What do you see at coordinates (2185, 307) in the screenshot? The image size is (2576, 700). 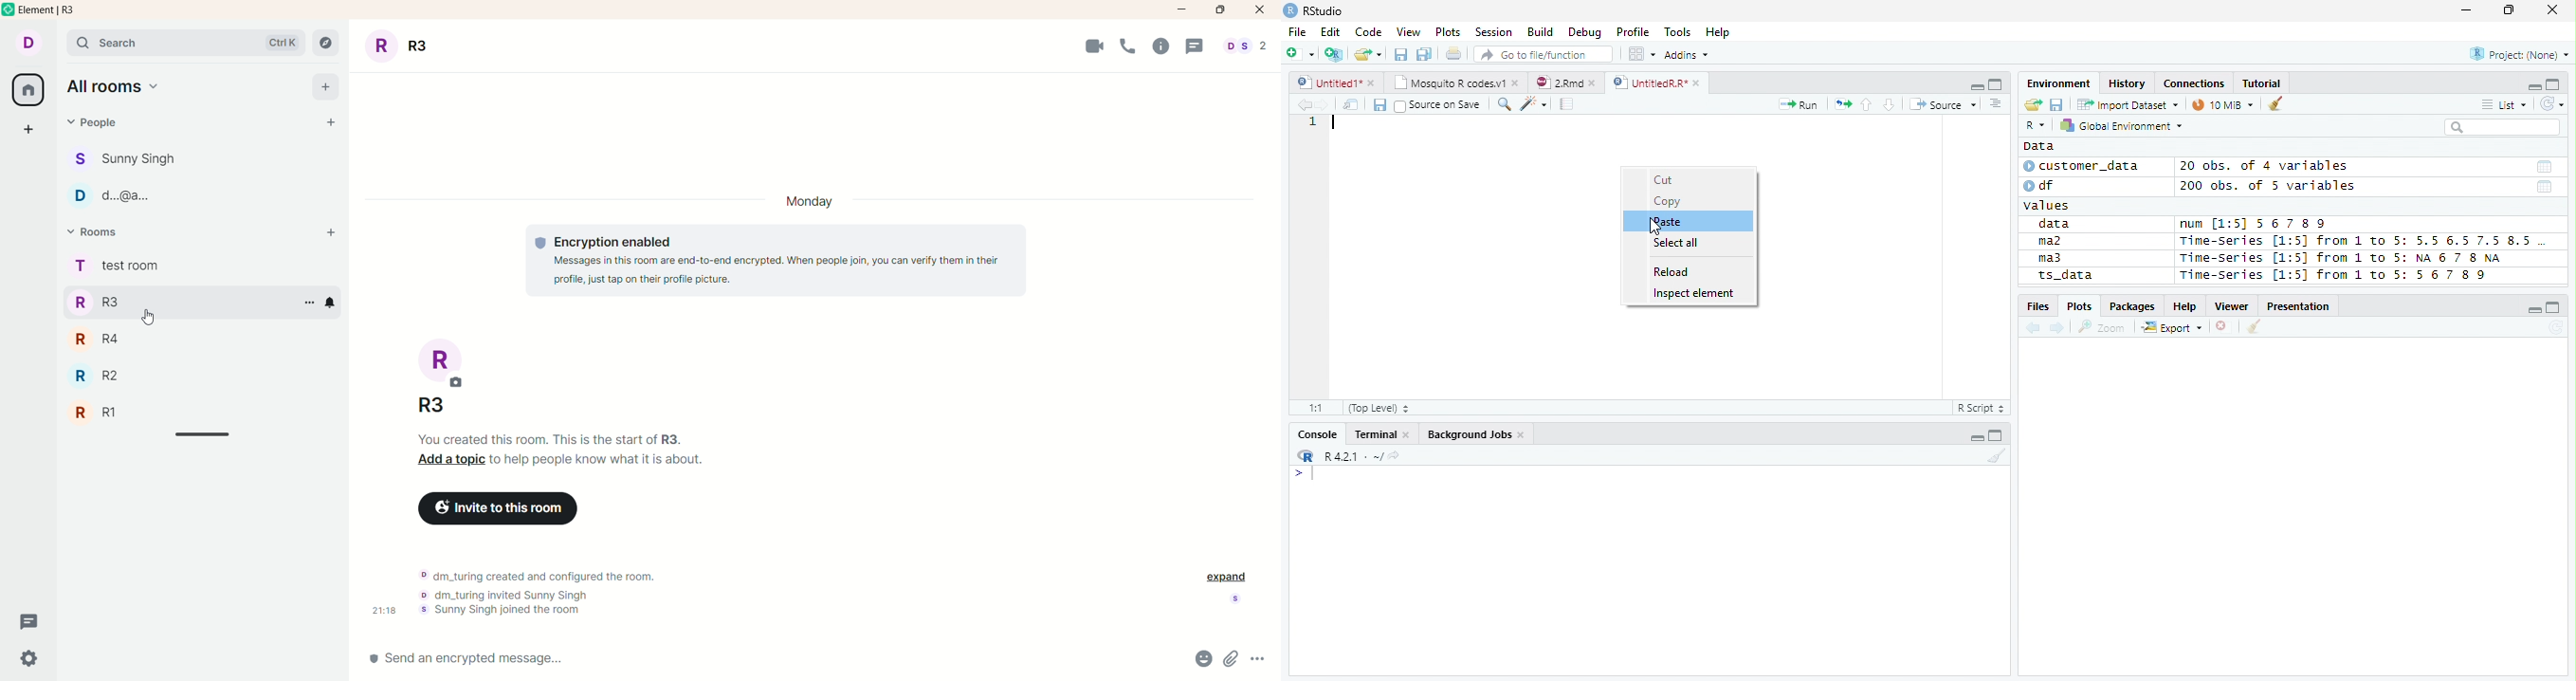 I see `Help` at bounding box center [2185, 307].